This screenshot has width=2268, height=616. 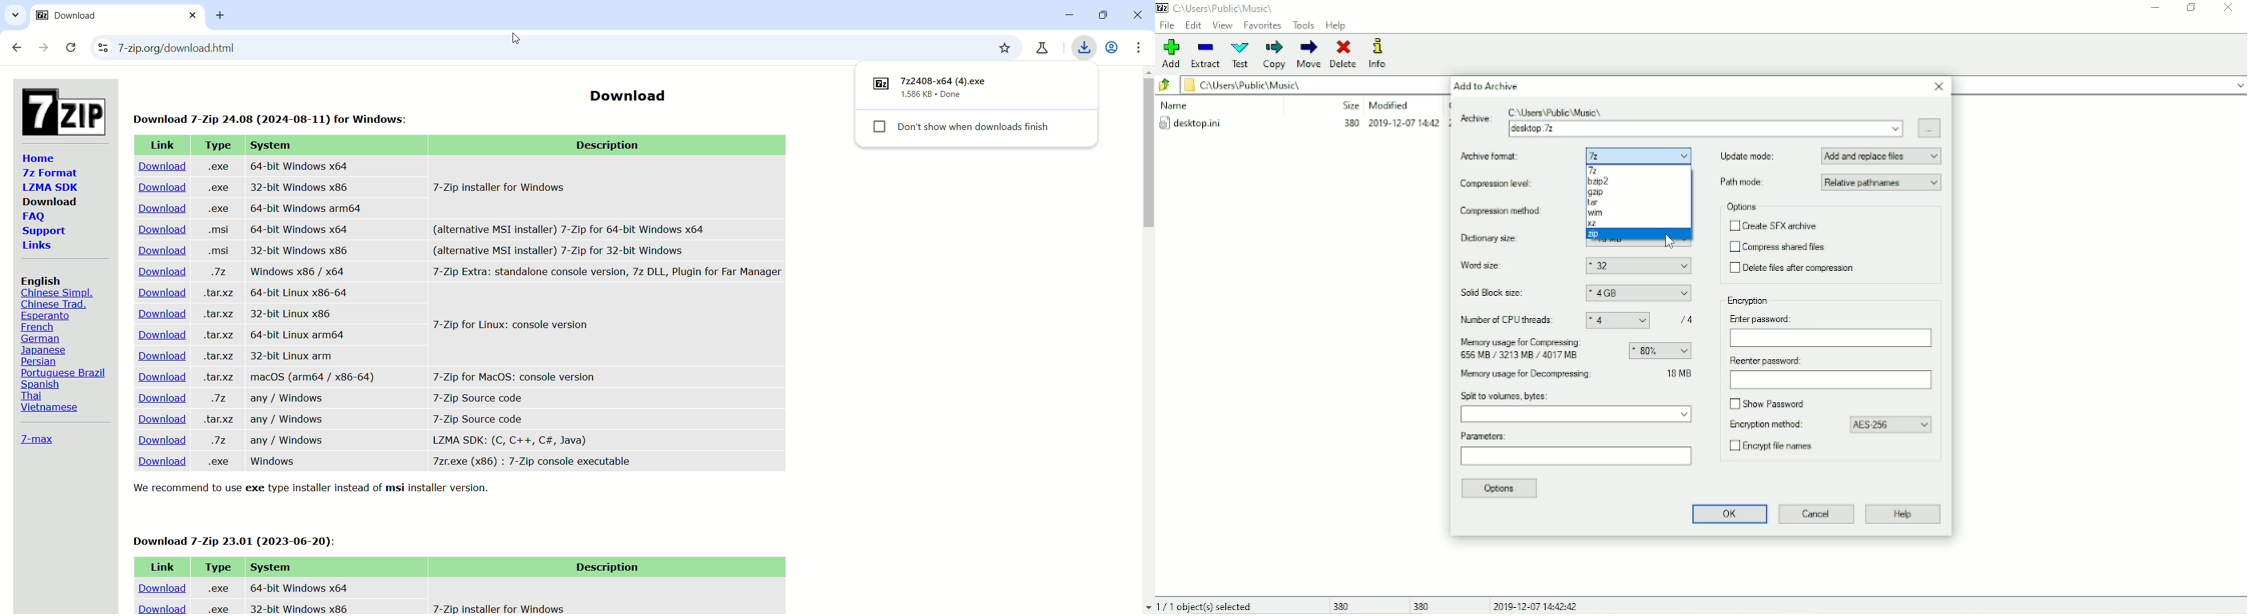 What do you see at coordinates (274, 116) in the screenshot?
I see `Download 7-Zip 24.08 (2024-08-11) for Windows:` at bounding box center [274, 116].